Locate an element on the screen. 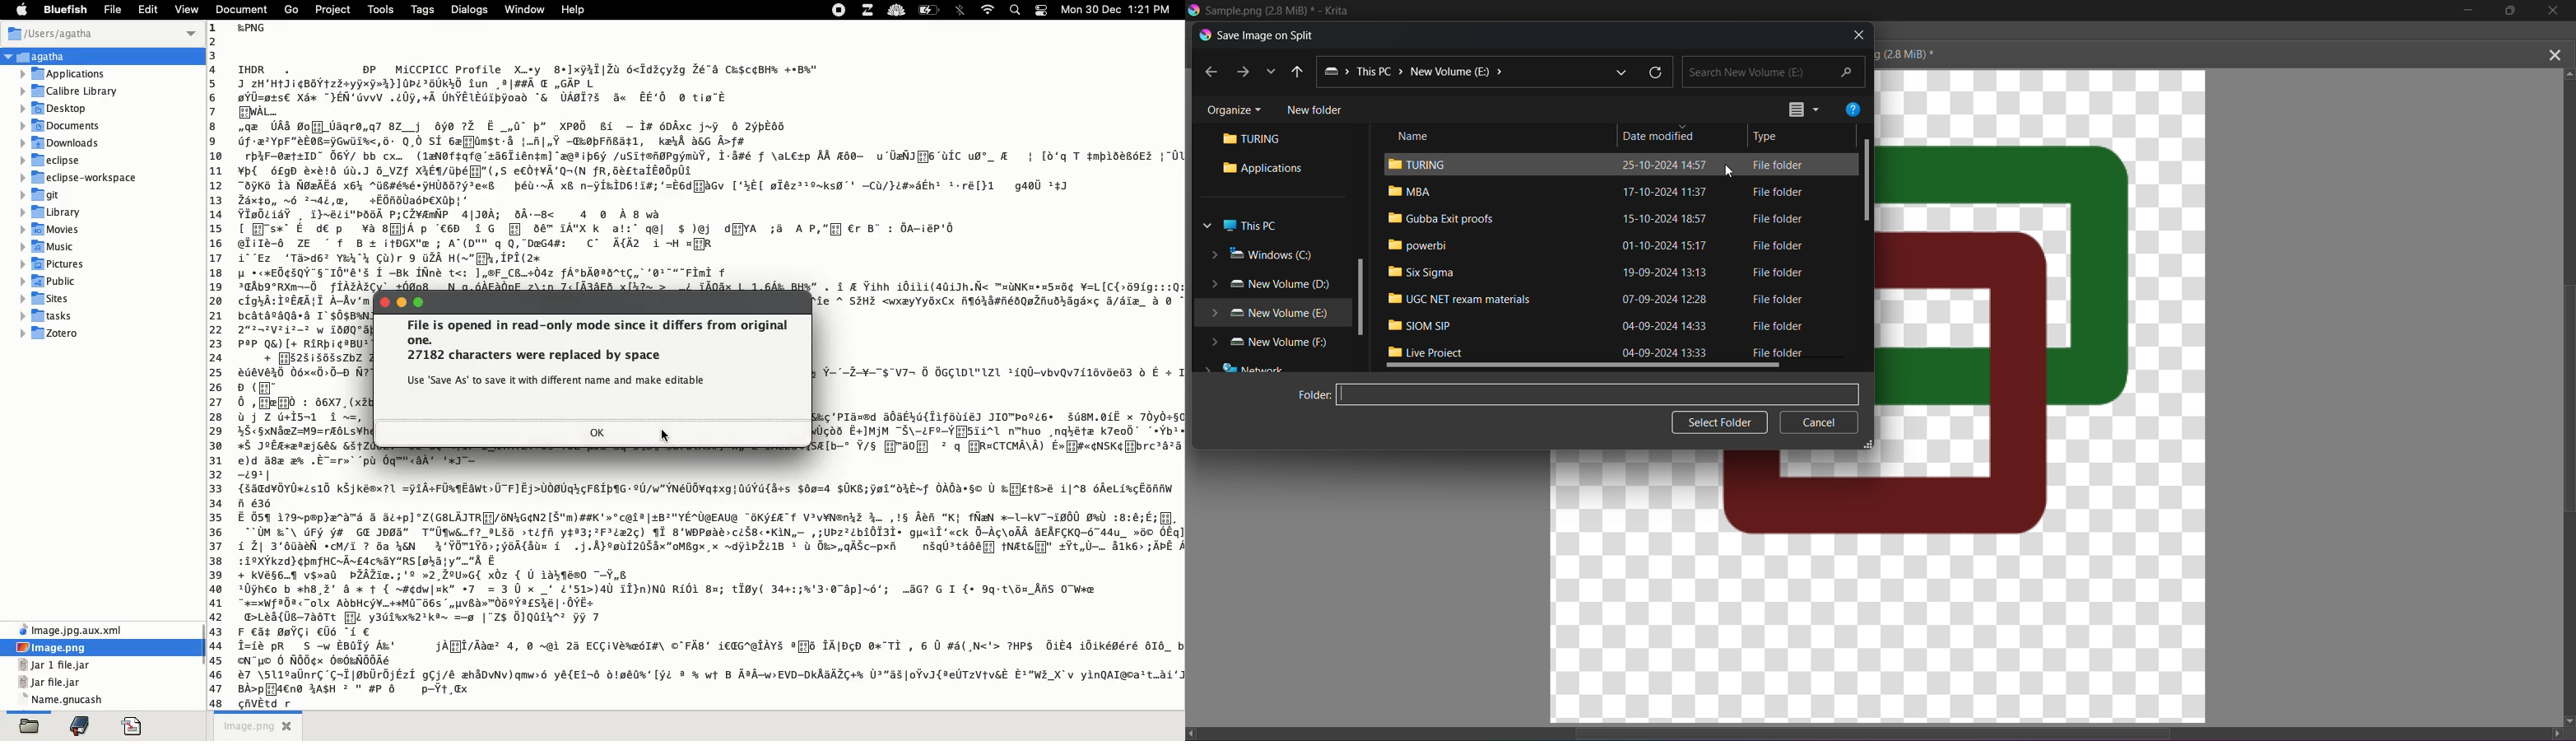 The width and height of the screenshot is (2576, 756). file name and extension is located at coordinates (63, 697).